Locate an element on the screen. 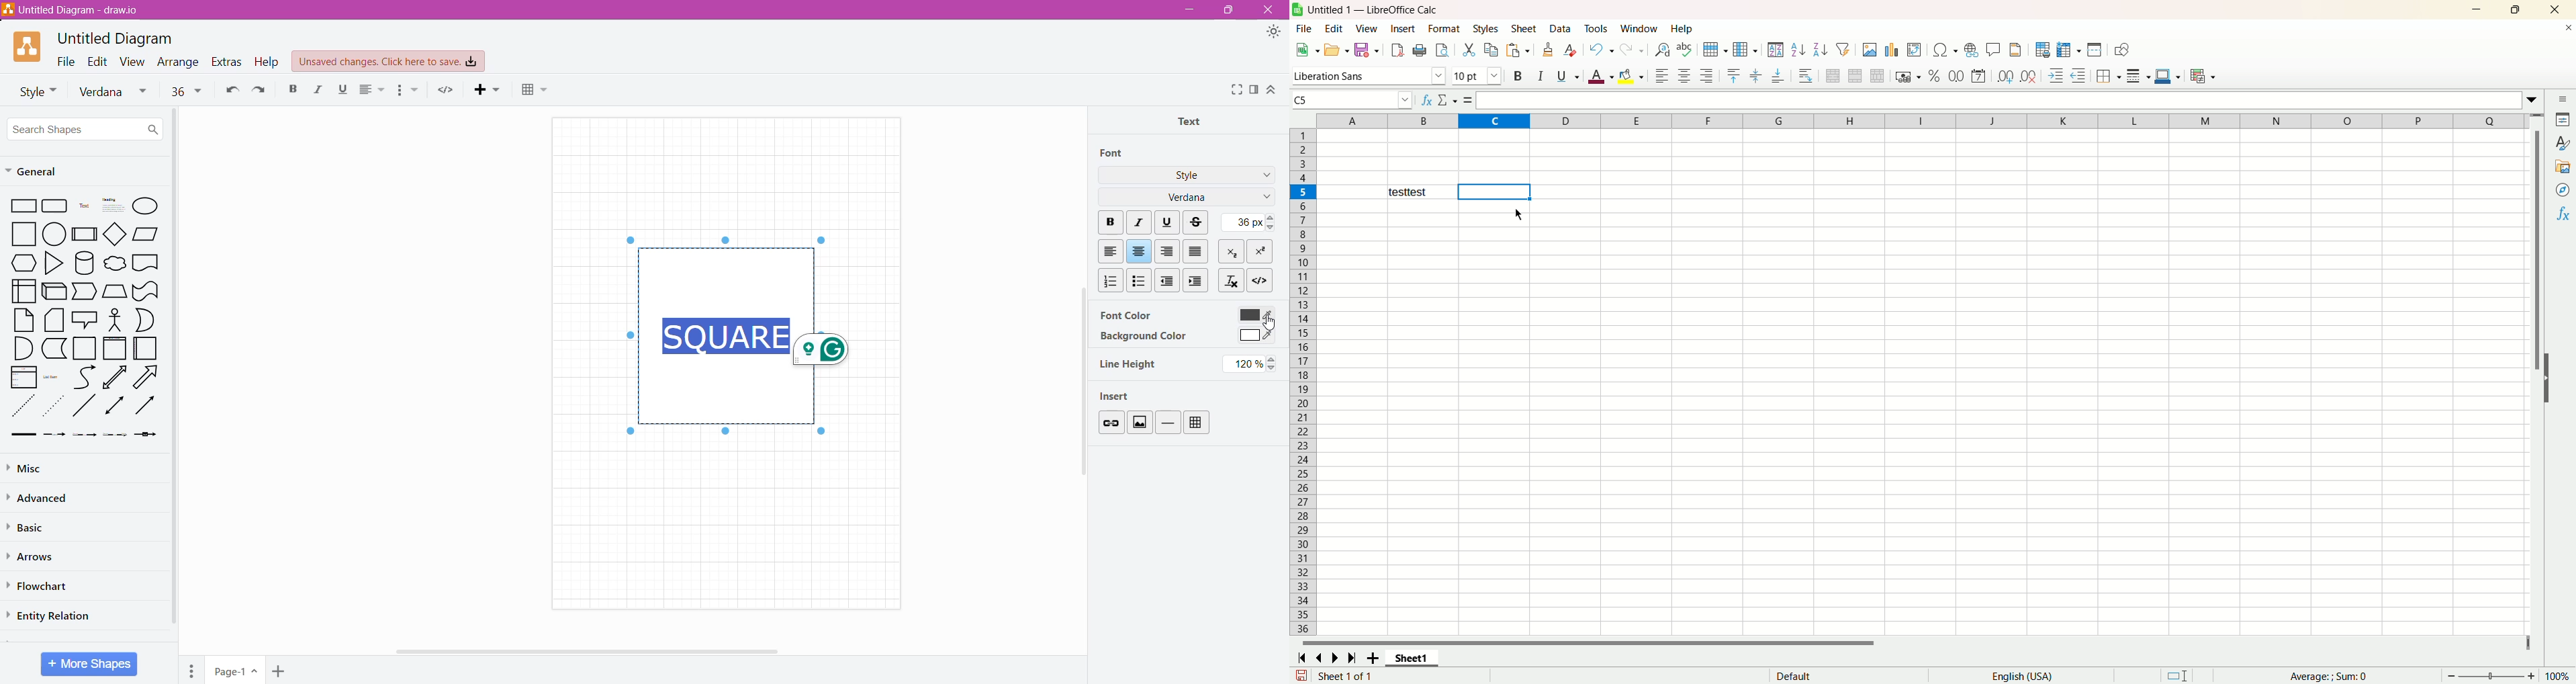 This screenshot has height=700, width=2576. hide is located at coordinates (2551, 377).